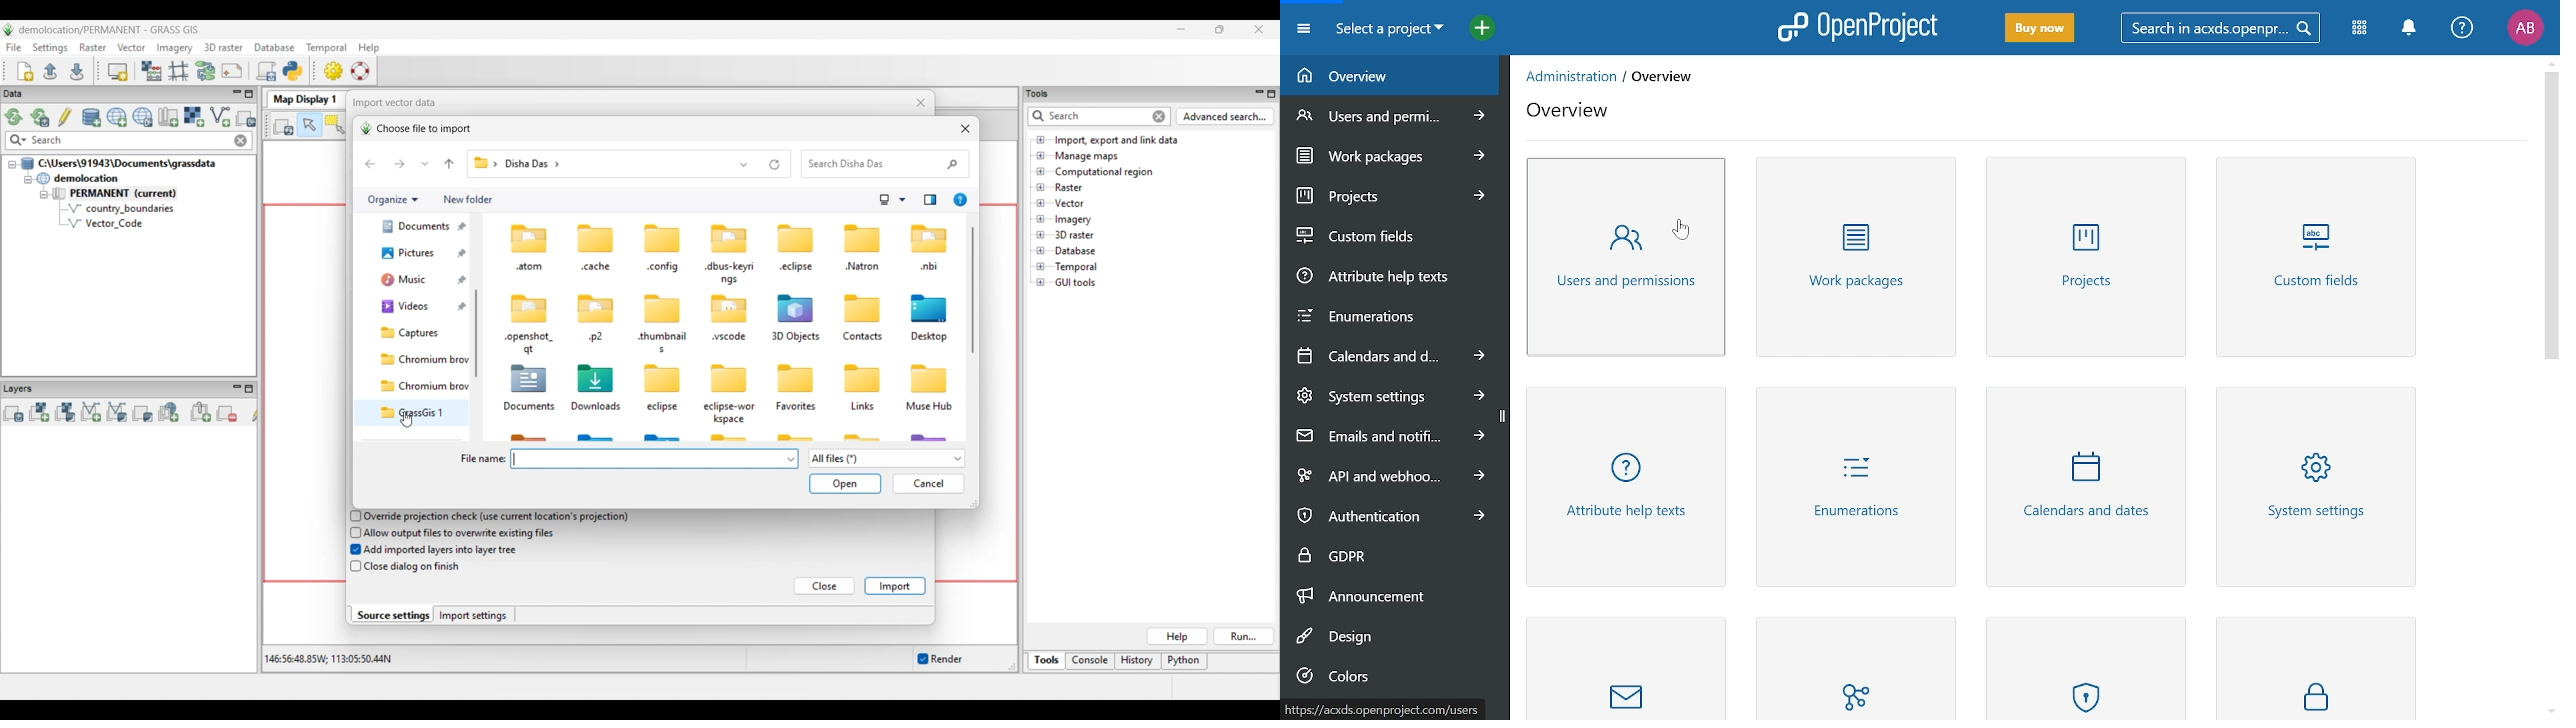  Describe the element at coordinates (1381, 598) in the screenshot. I see `Announcement` at that location.